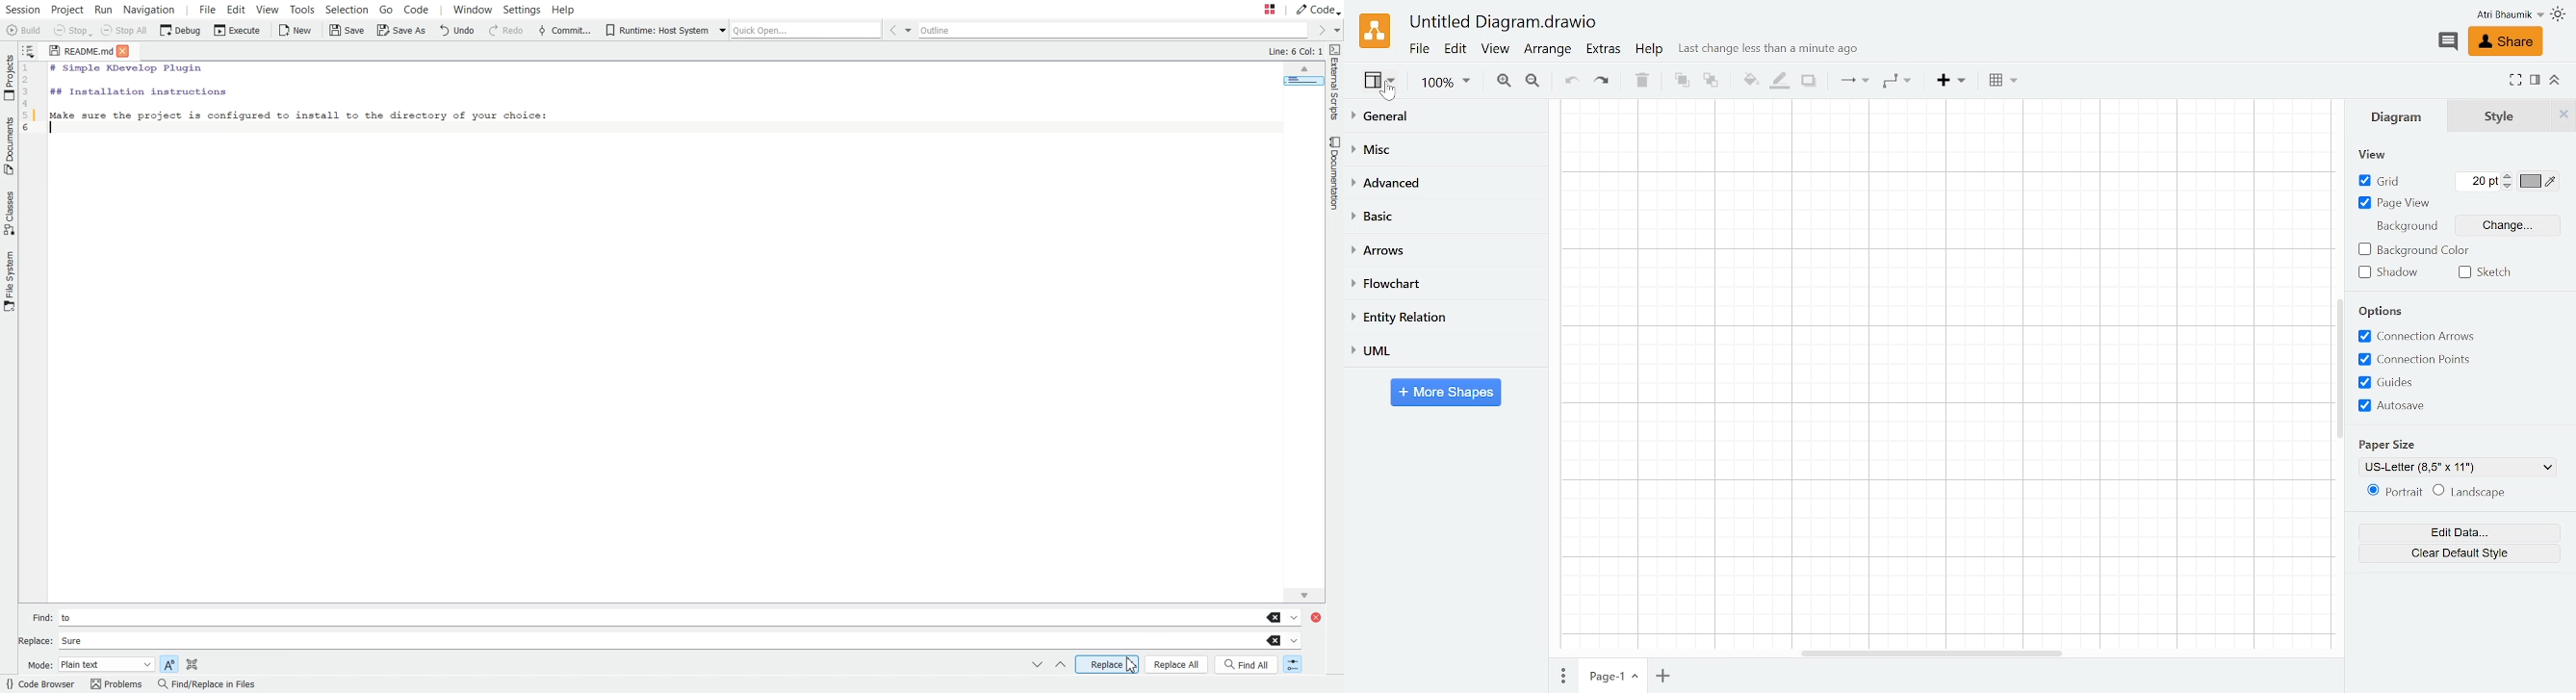  Describe the element at coordinates (1681, 83) in the screenshot. I see `To front` at that location.